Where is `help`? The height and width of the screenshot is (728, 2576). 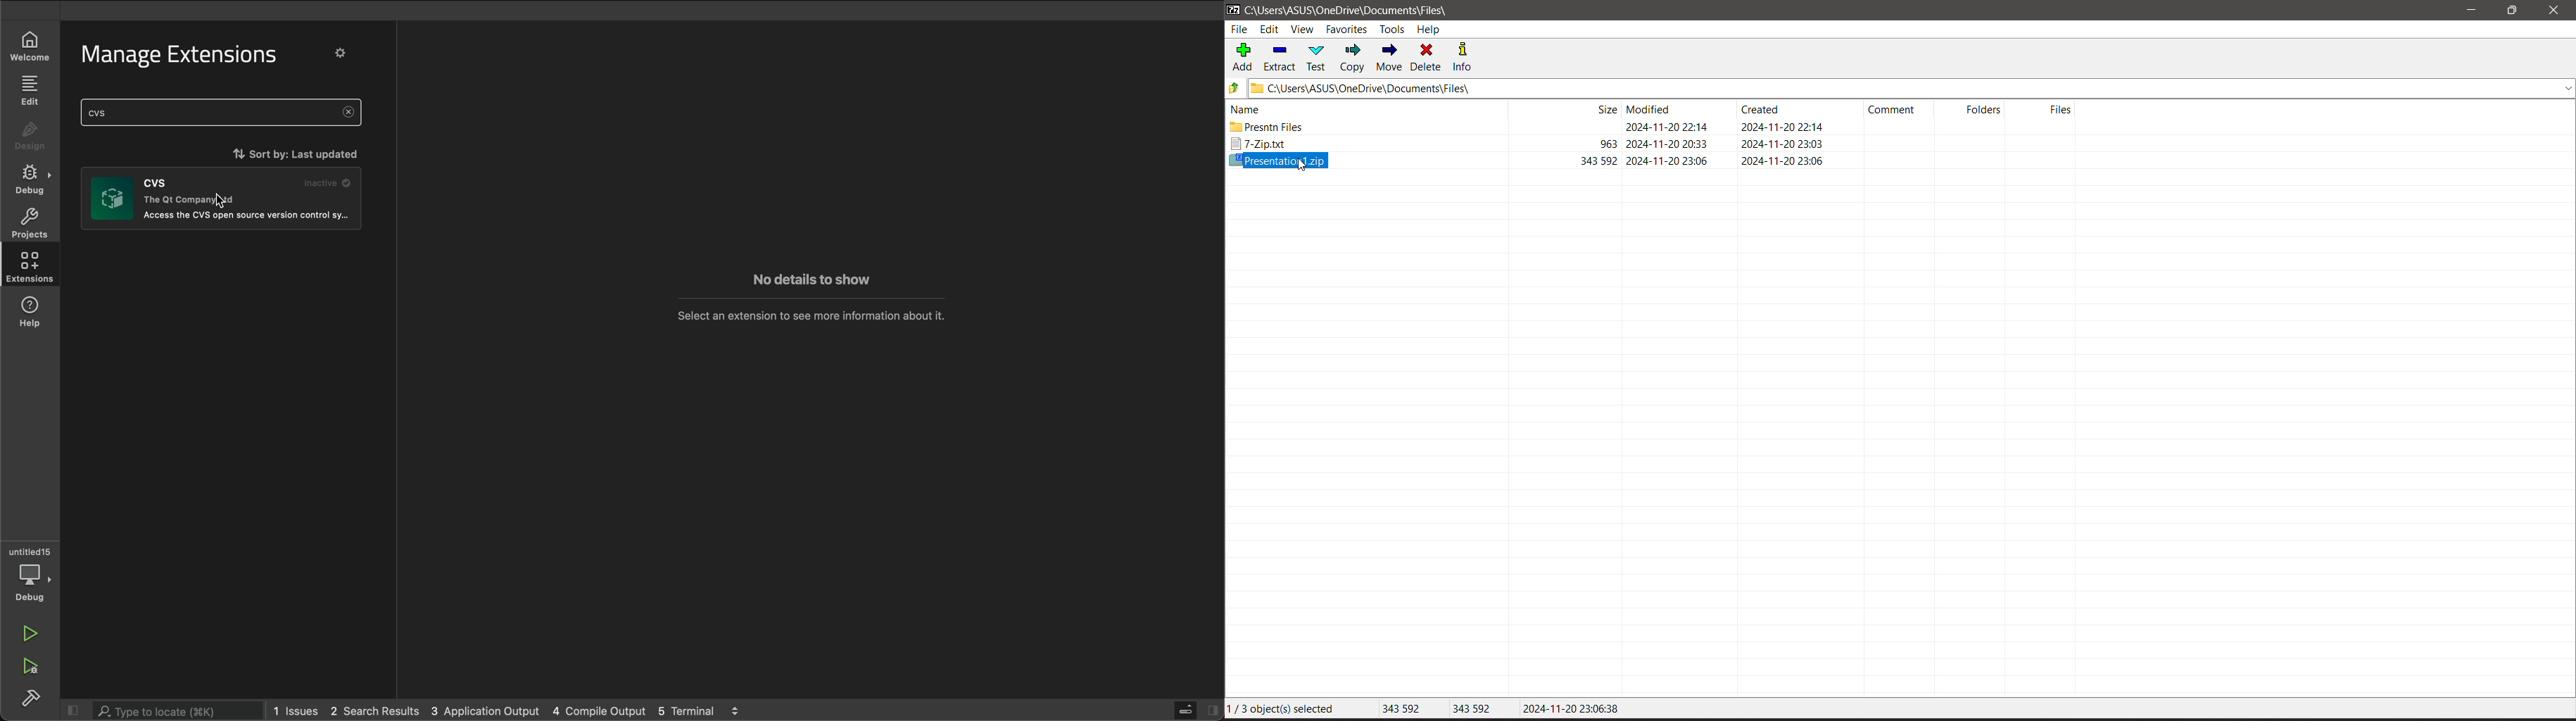
help is located at coordinates (34, 312).